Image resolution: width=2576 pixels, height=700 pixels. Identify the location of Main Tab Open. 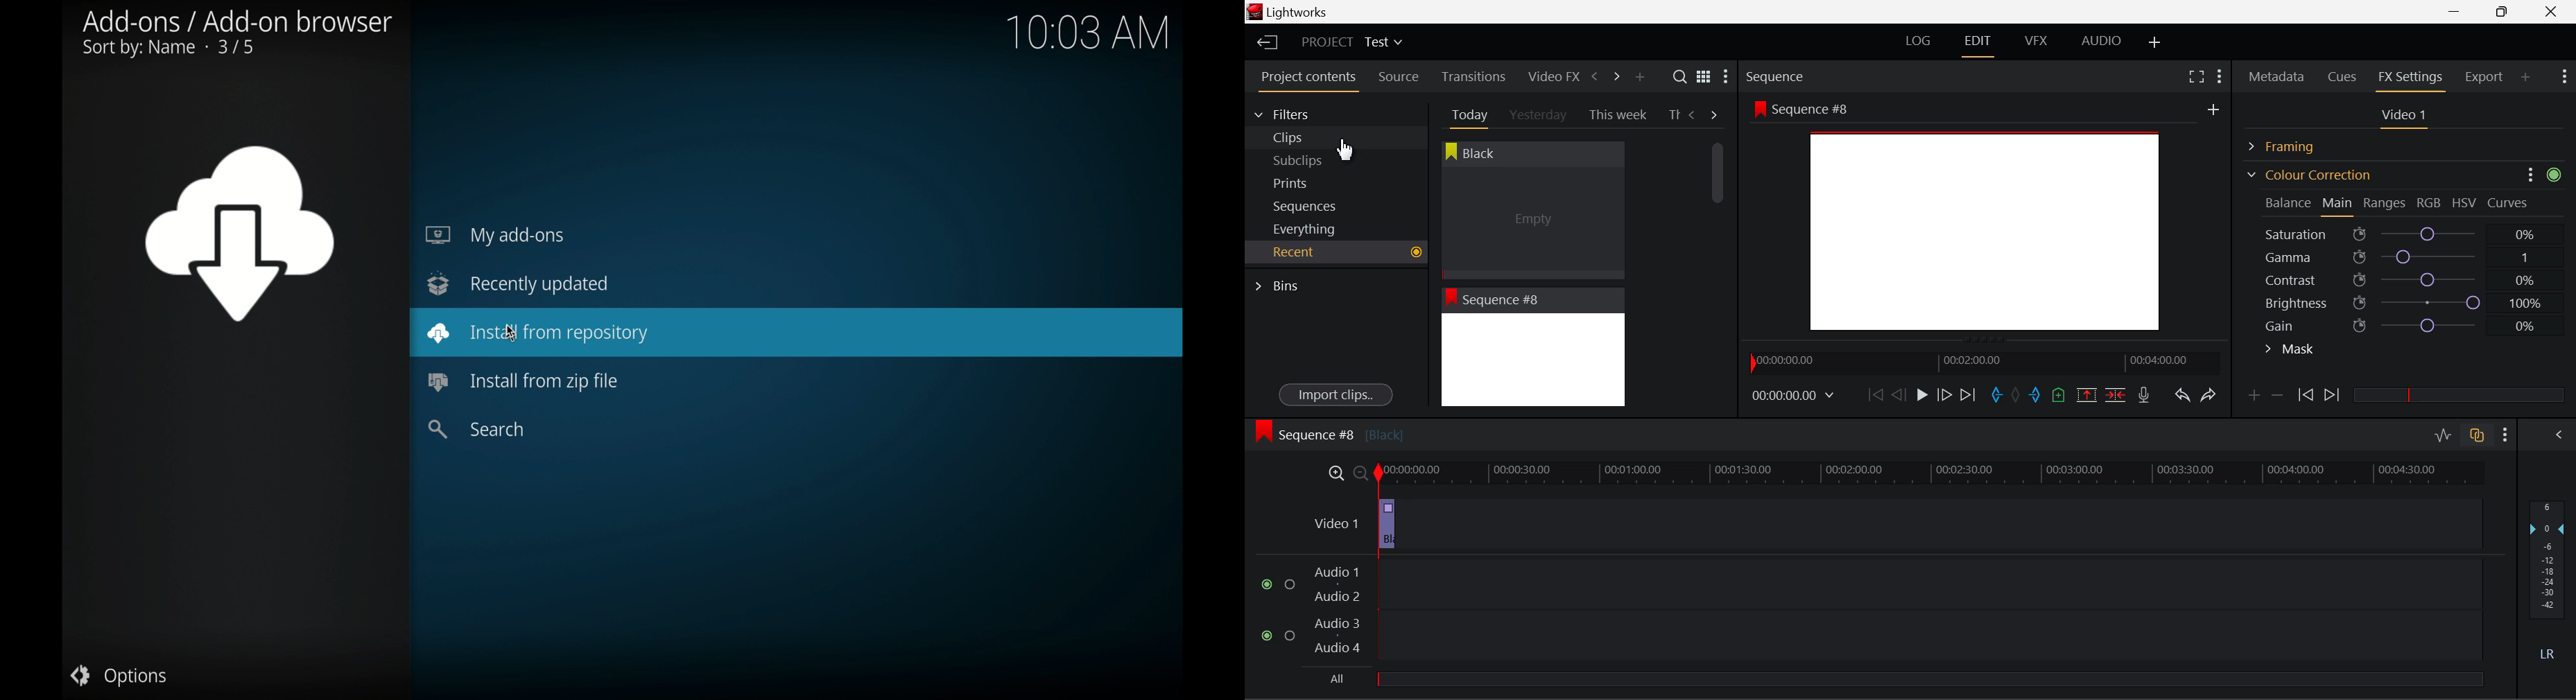
(2338, 204).